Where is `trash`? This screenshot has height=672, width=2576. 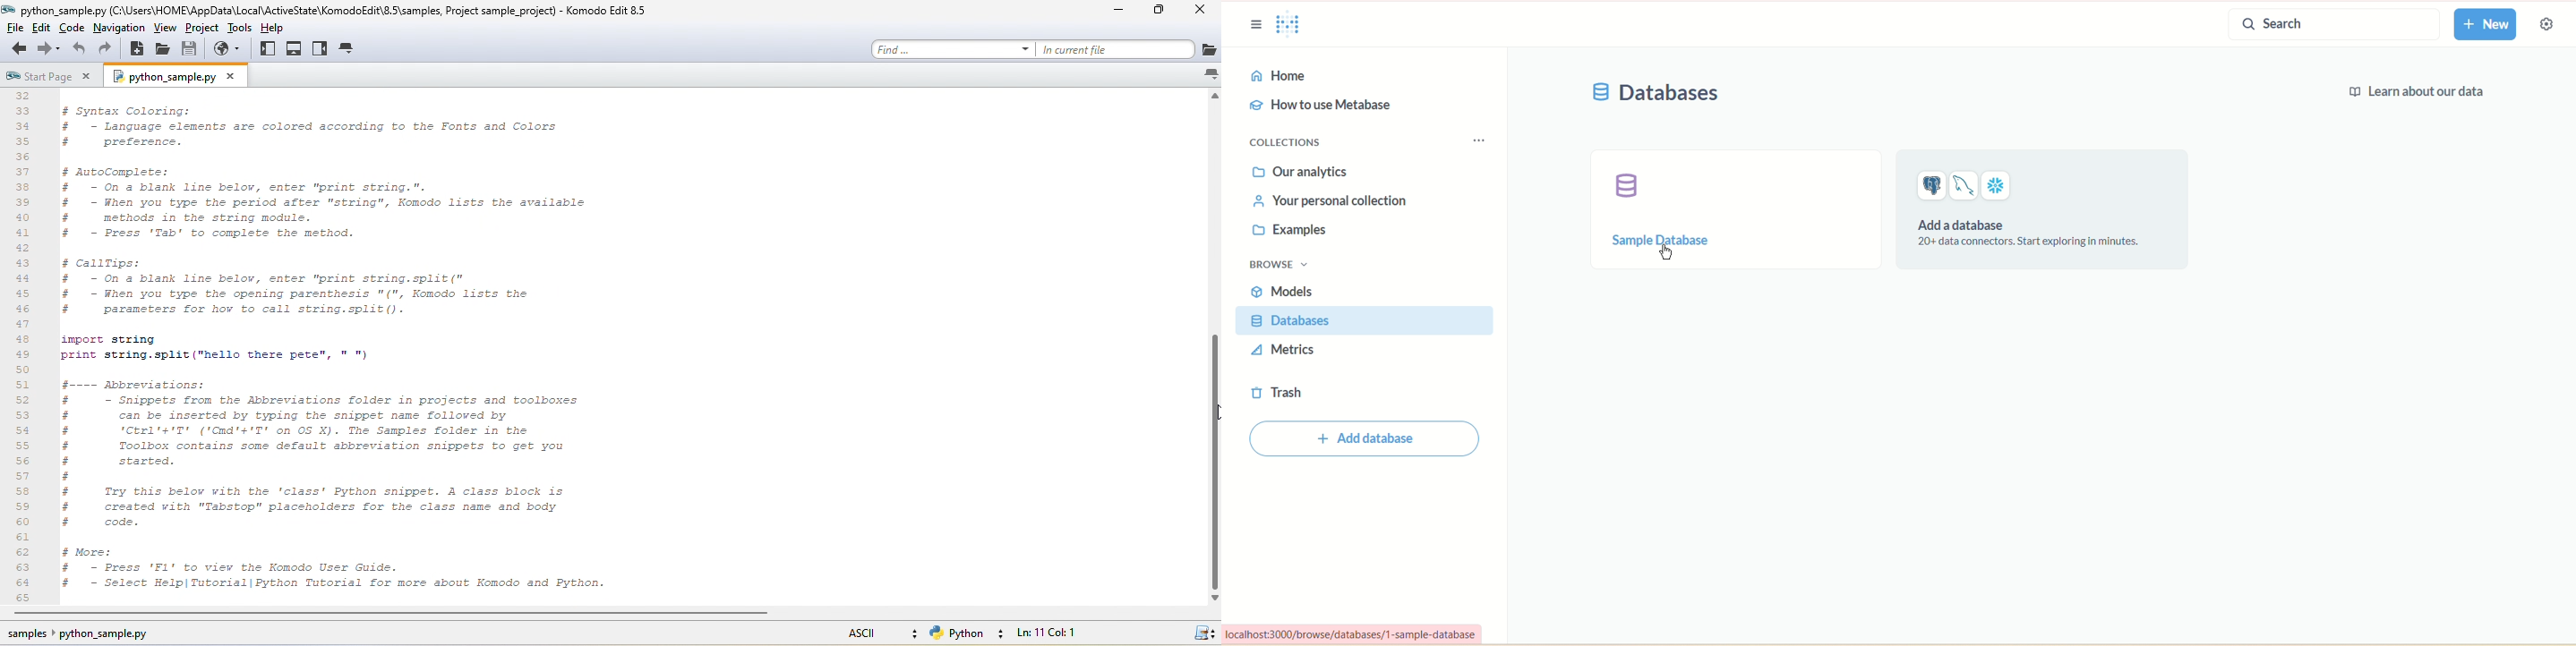 trash is located at coordinates (1278, 392).